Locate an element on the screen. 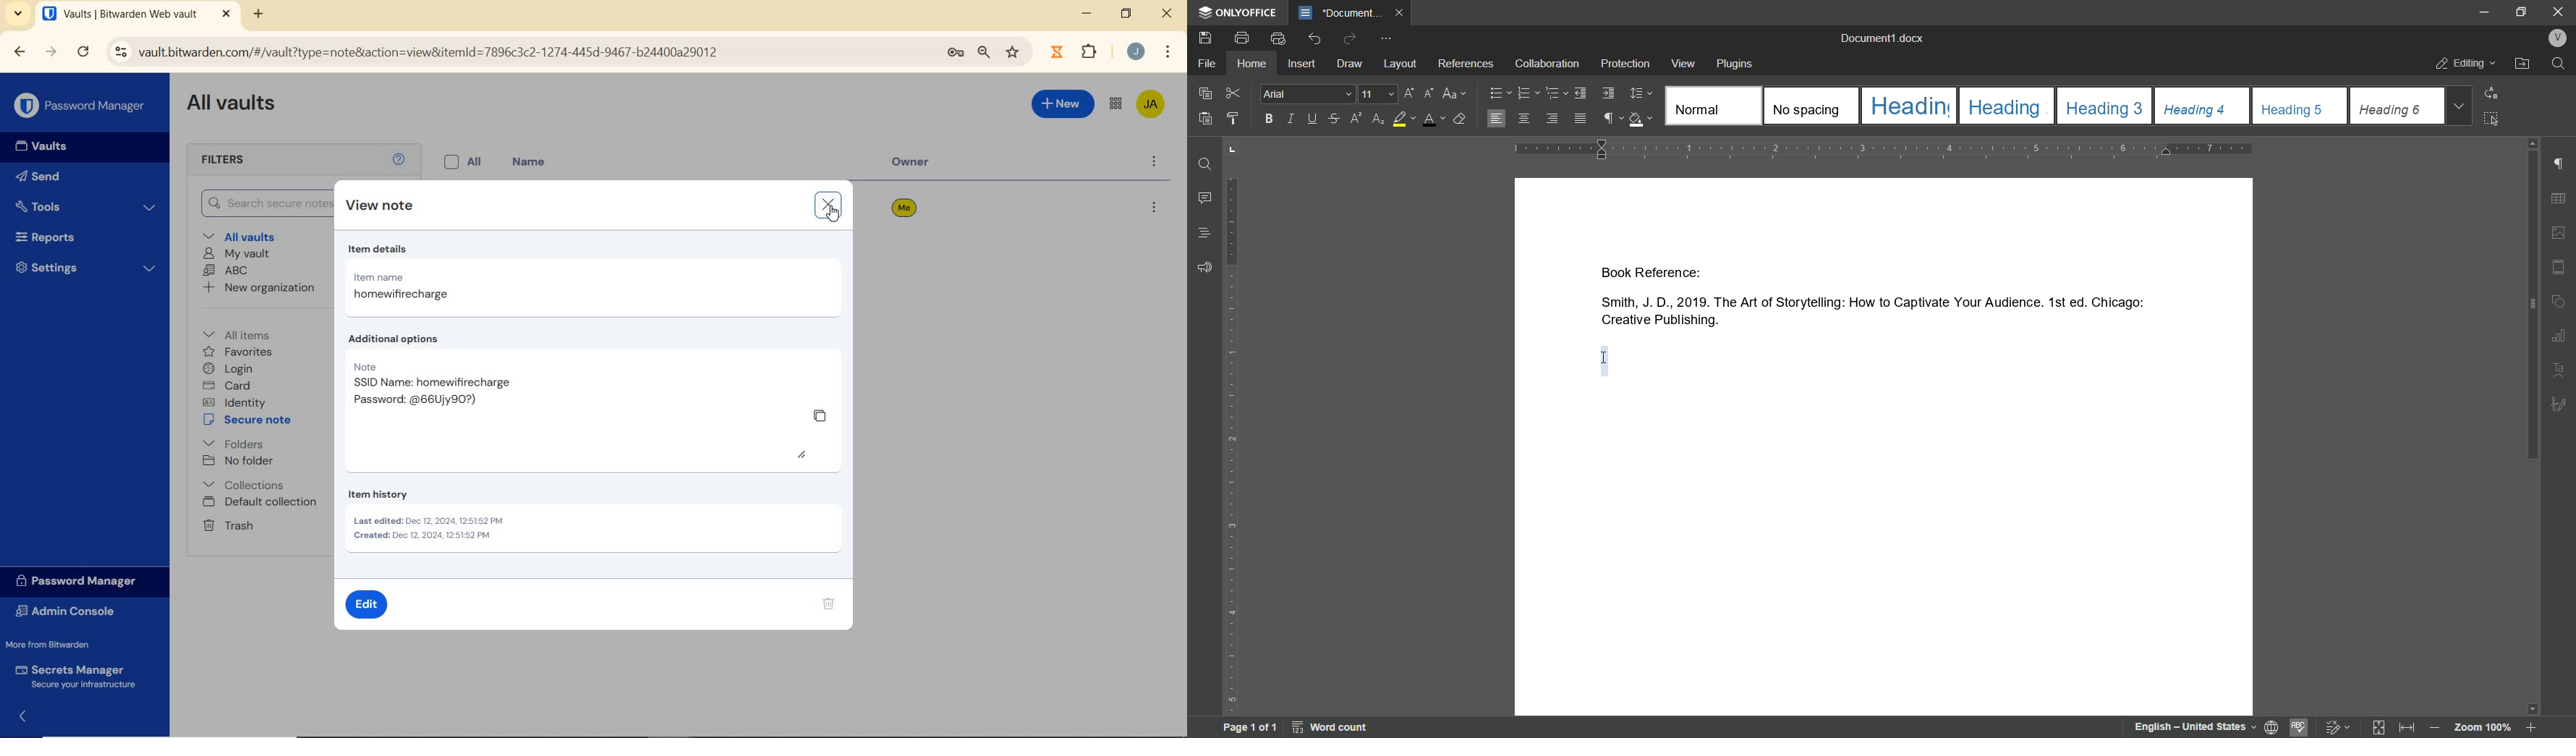 The image size is (2576, 756). decrease indent is located at coordinates (1580, 93).